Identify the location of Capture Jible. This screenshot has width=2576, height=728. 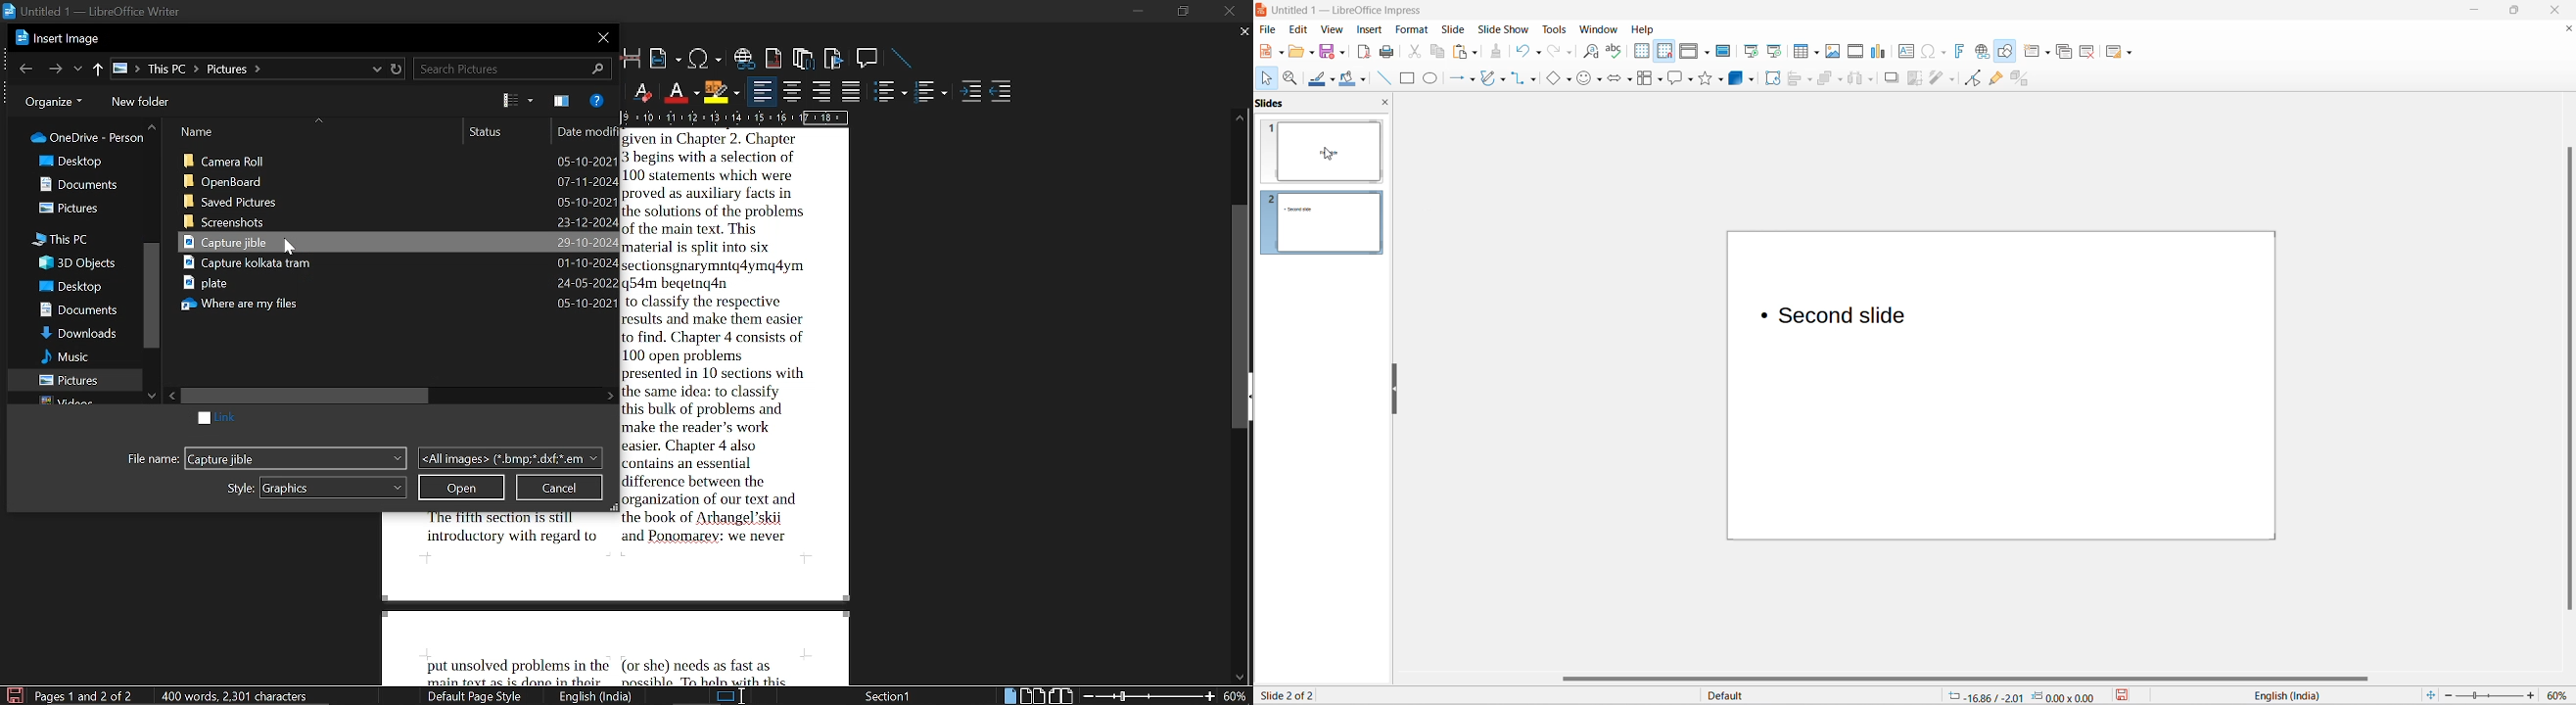
(298, 458).